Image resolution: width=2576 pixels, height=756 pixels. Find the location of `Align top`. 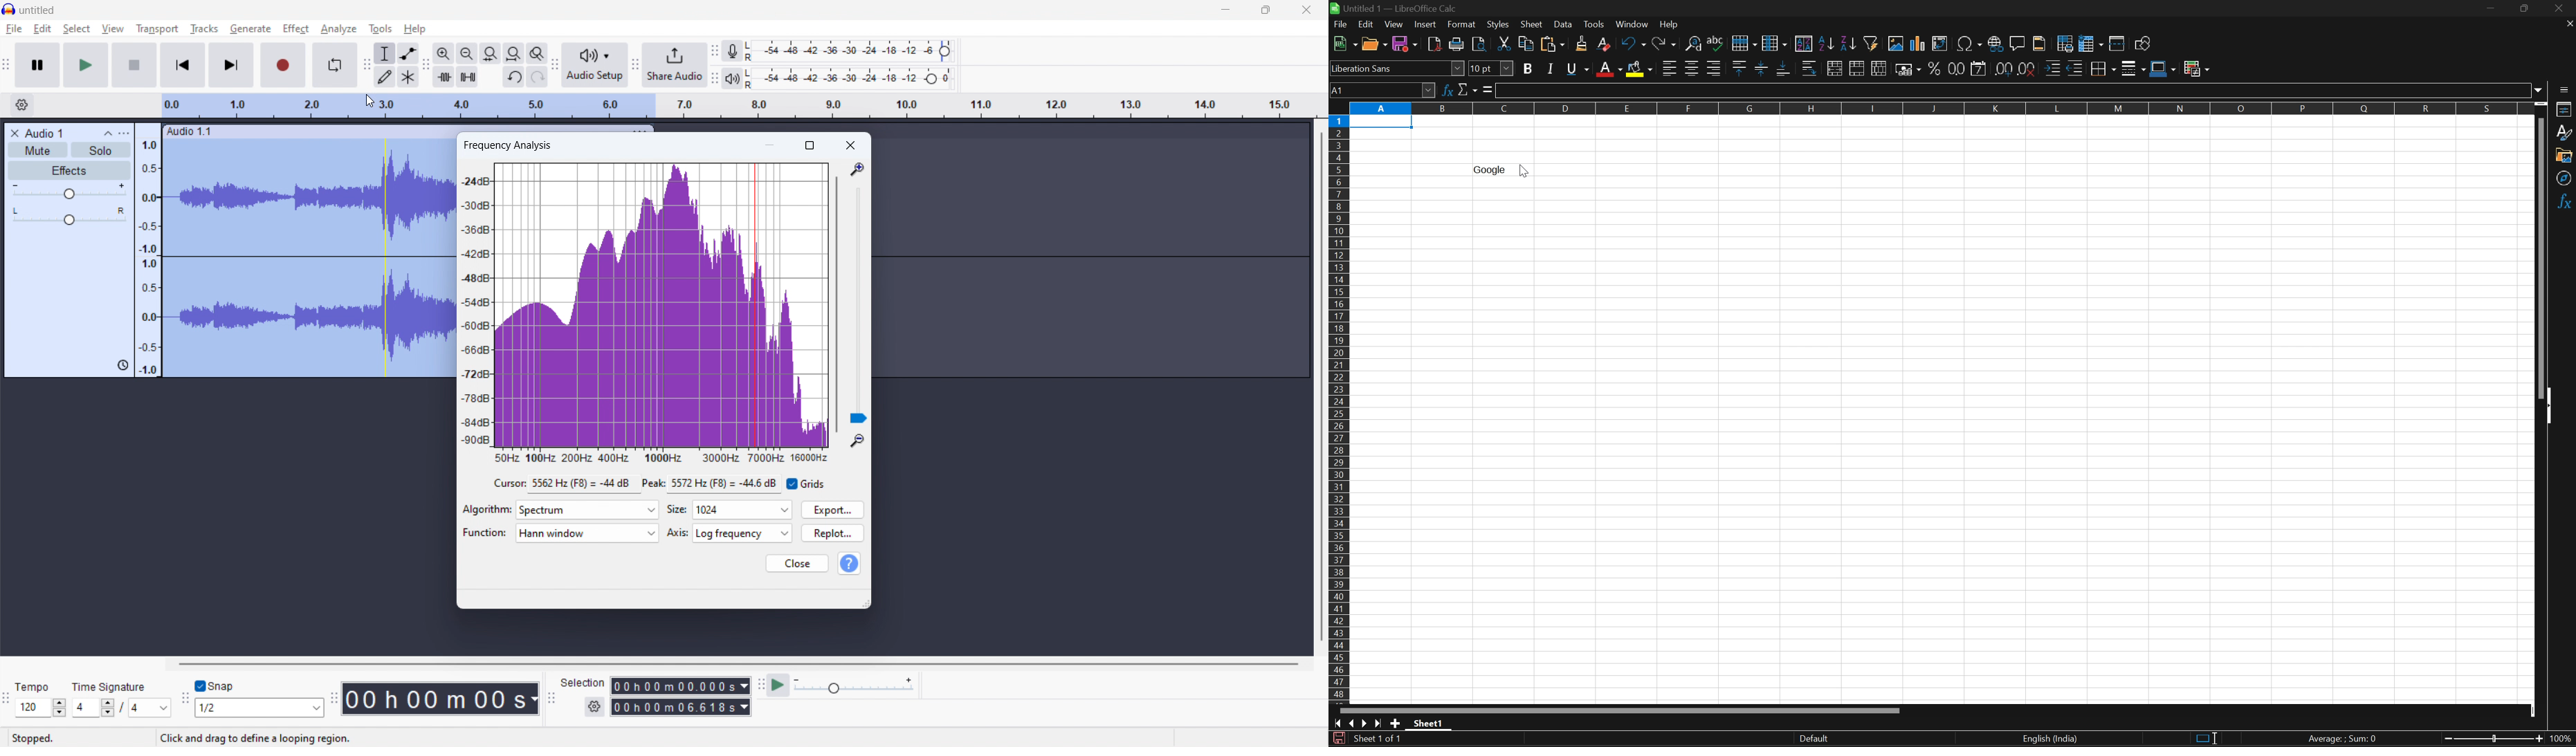

Align top is located at coordinates (1740, 66).